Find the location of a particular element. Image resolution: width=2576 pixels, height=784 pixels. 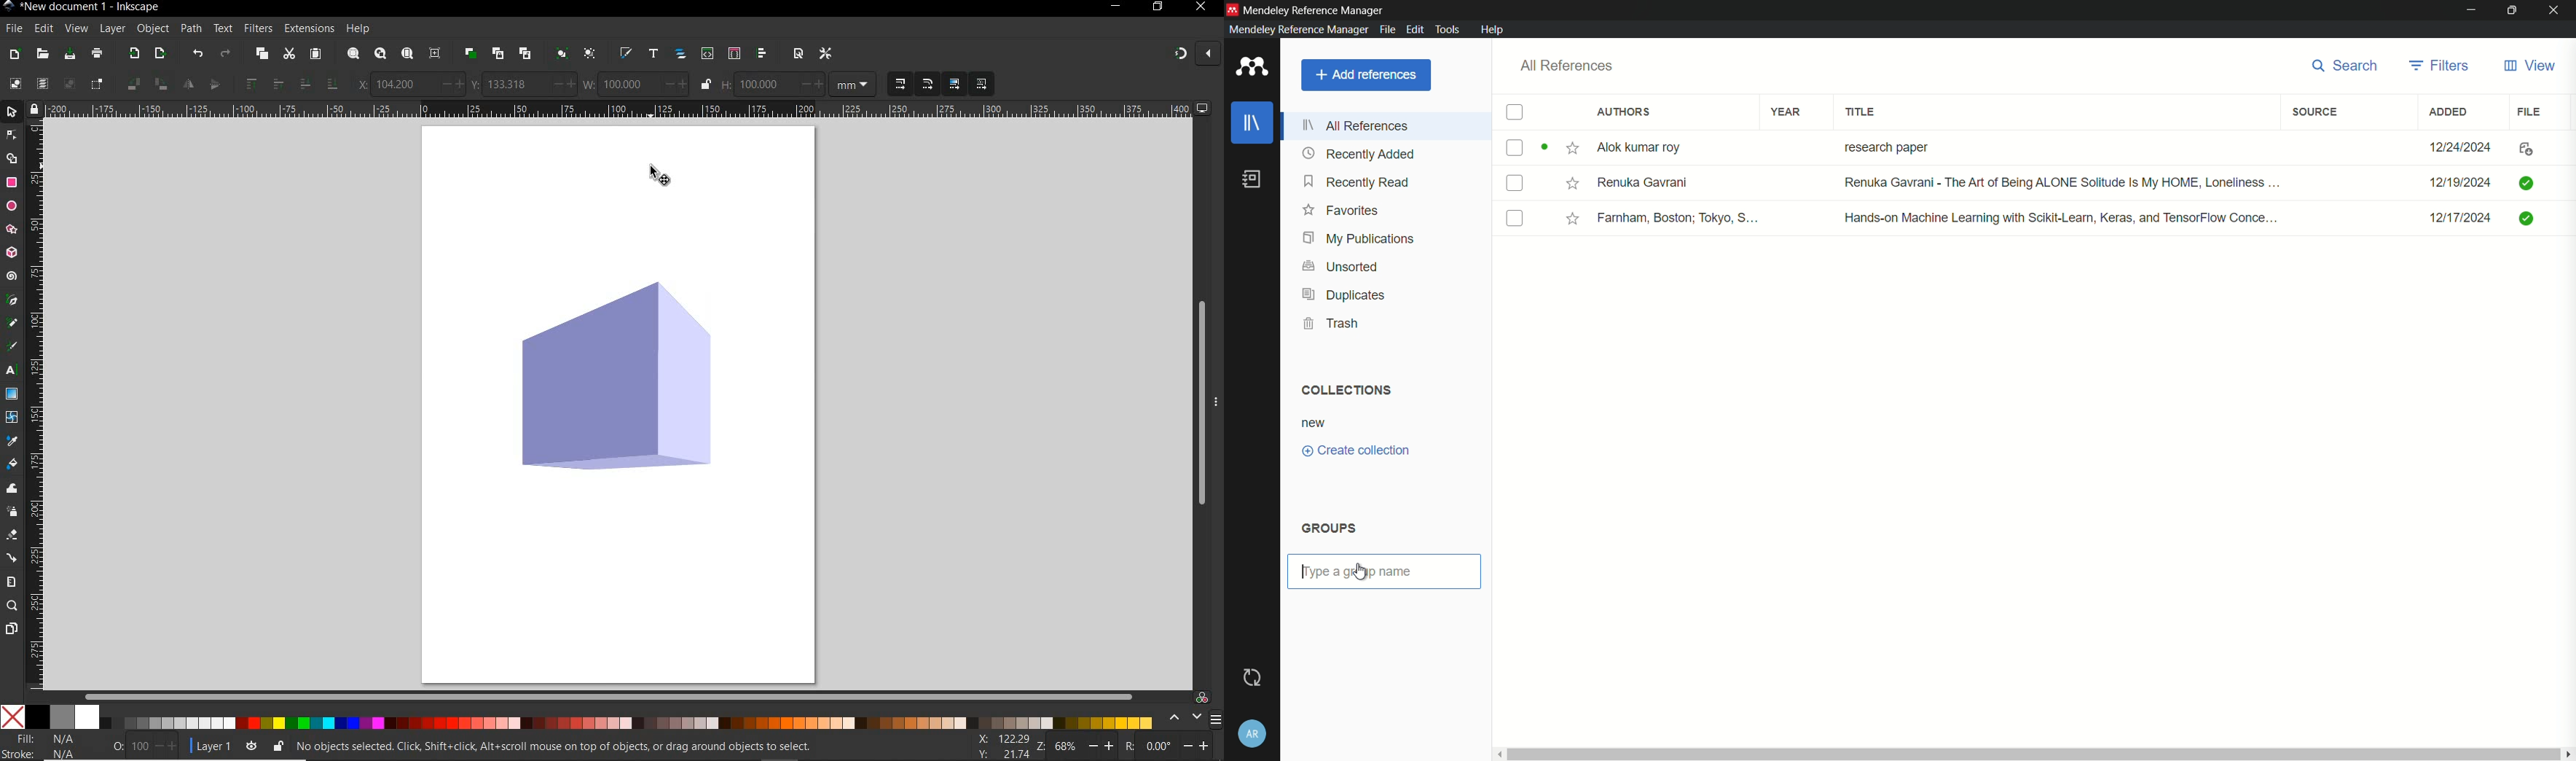

edit menu is located at coordinates (1414, 29).